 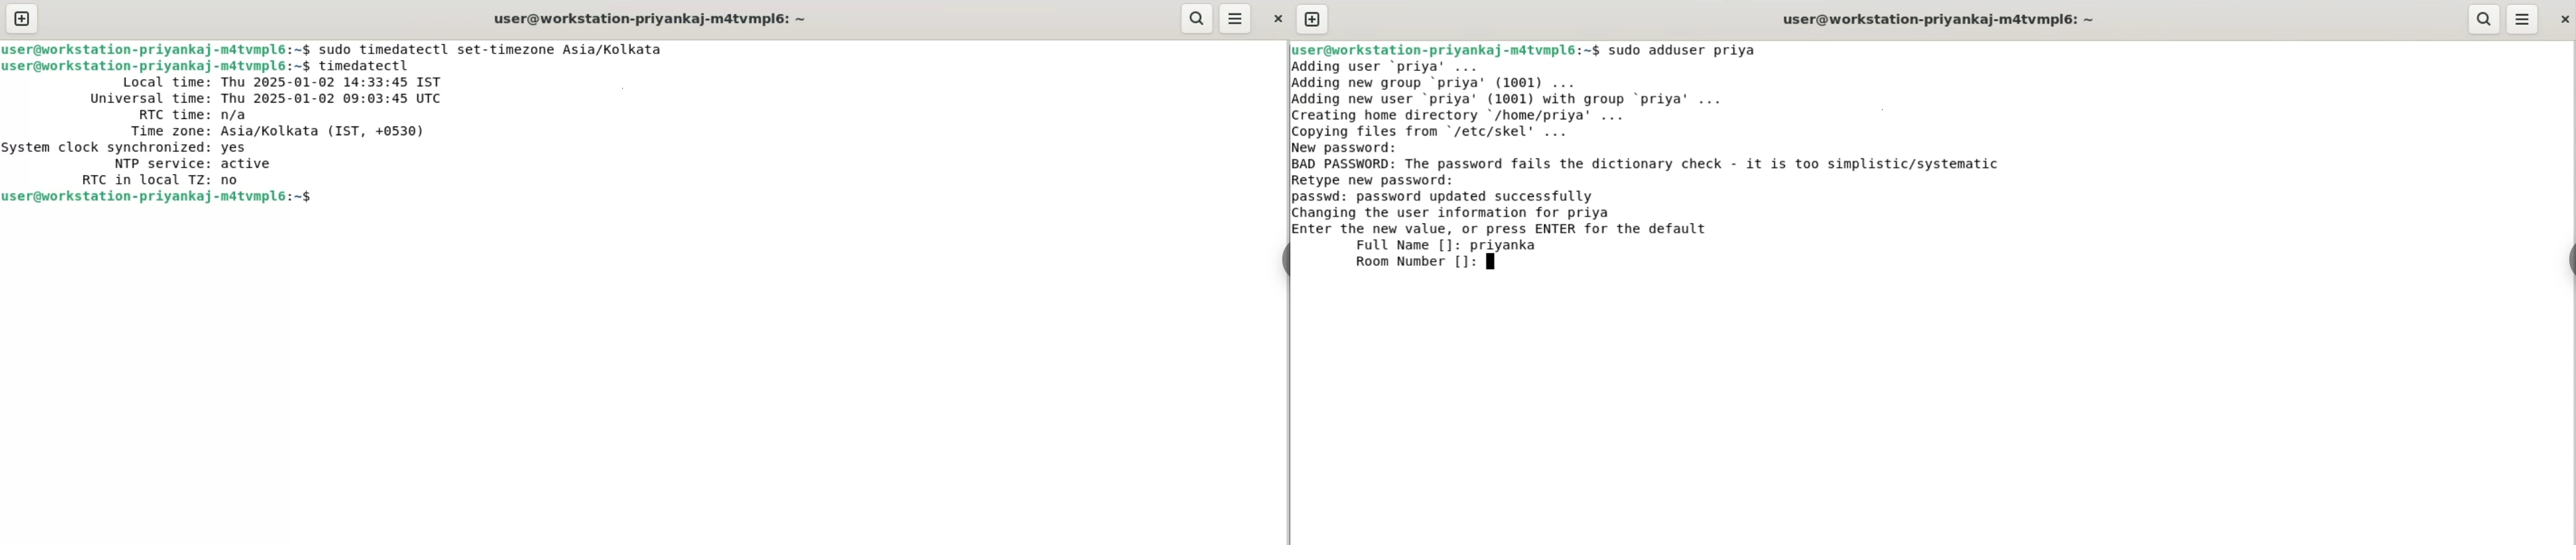 What do you see at coordinates (160, 66) in the screenshot?
I see `user@workstation-priyankaj-mdatvmpl6:~$` at bounding box center [160, 66].